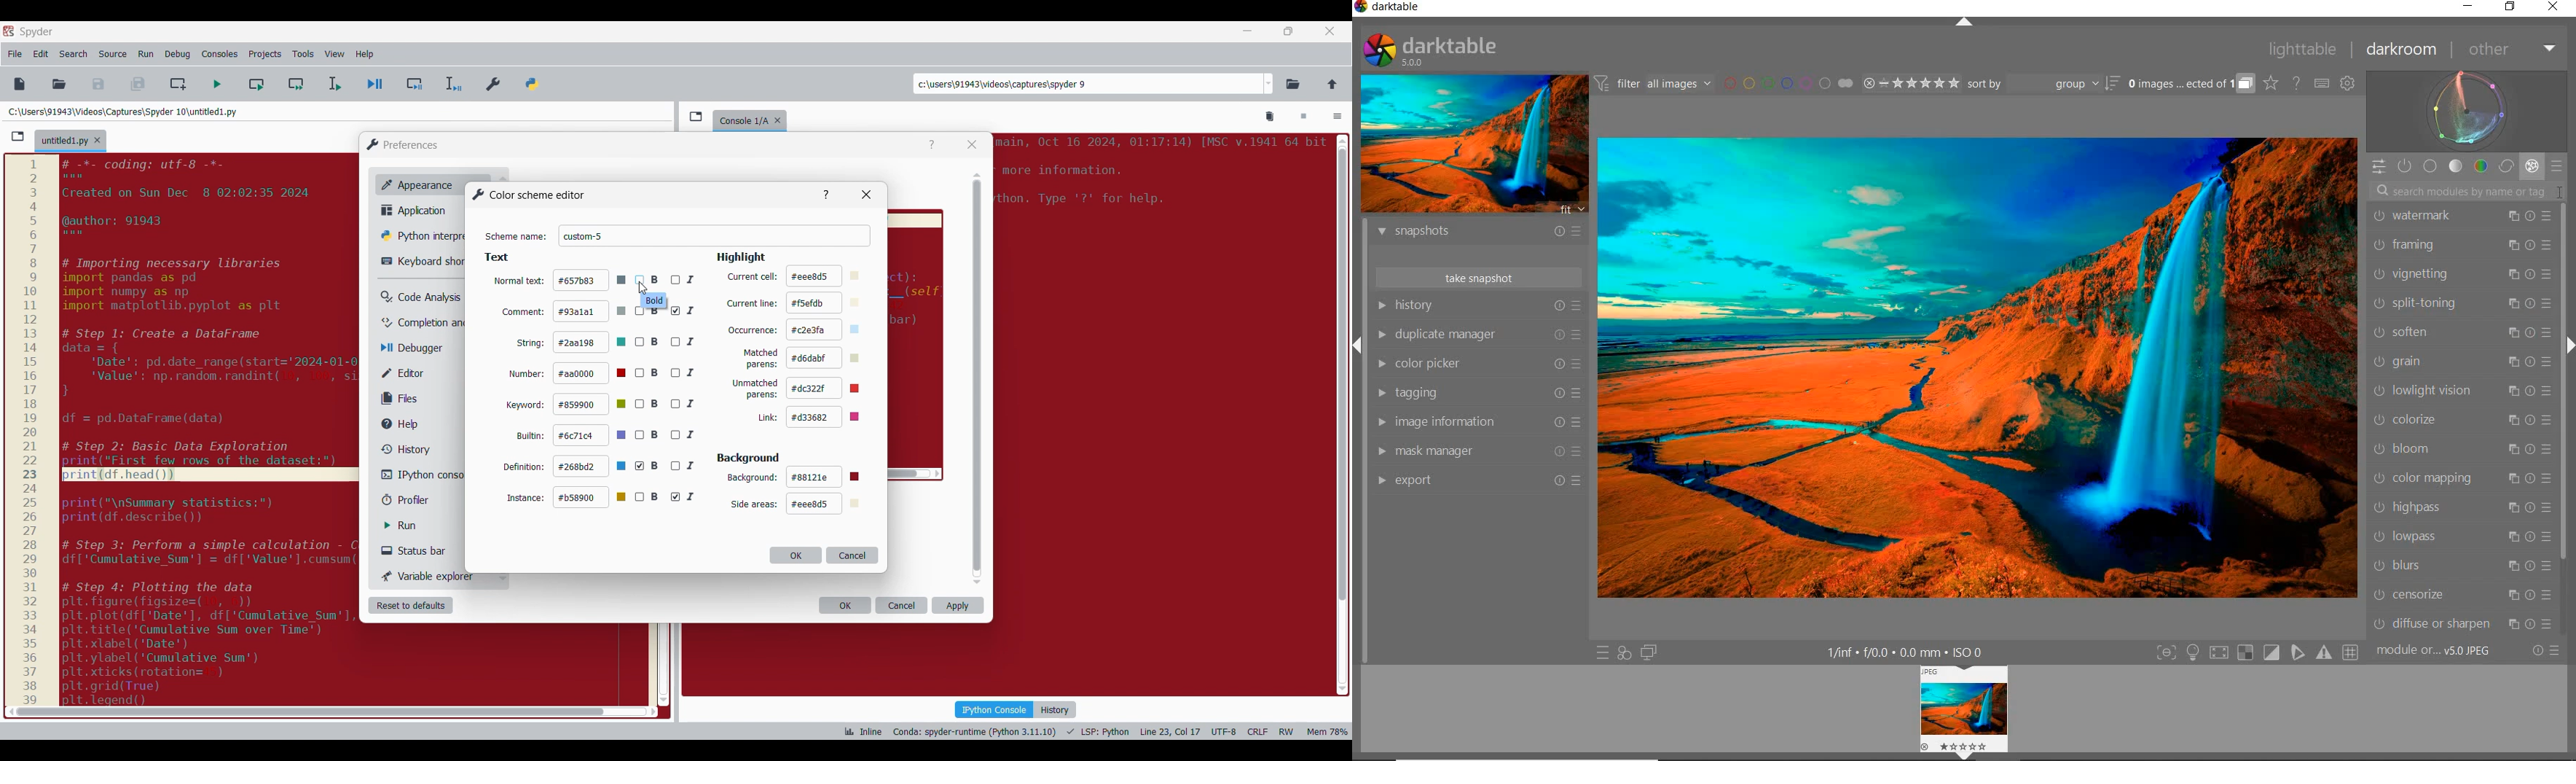 The height and width of the screenshot is (784, 2576). Describe the element at coordinates (591, 467) in the screenshot. I see `#268bd2` at that location.